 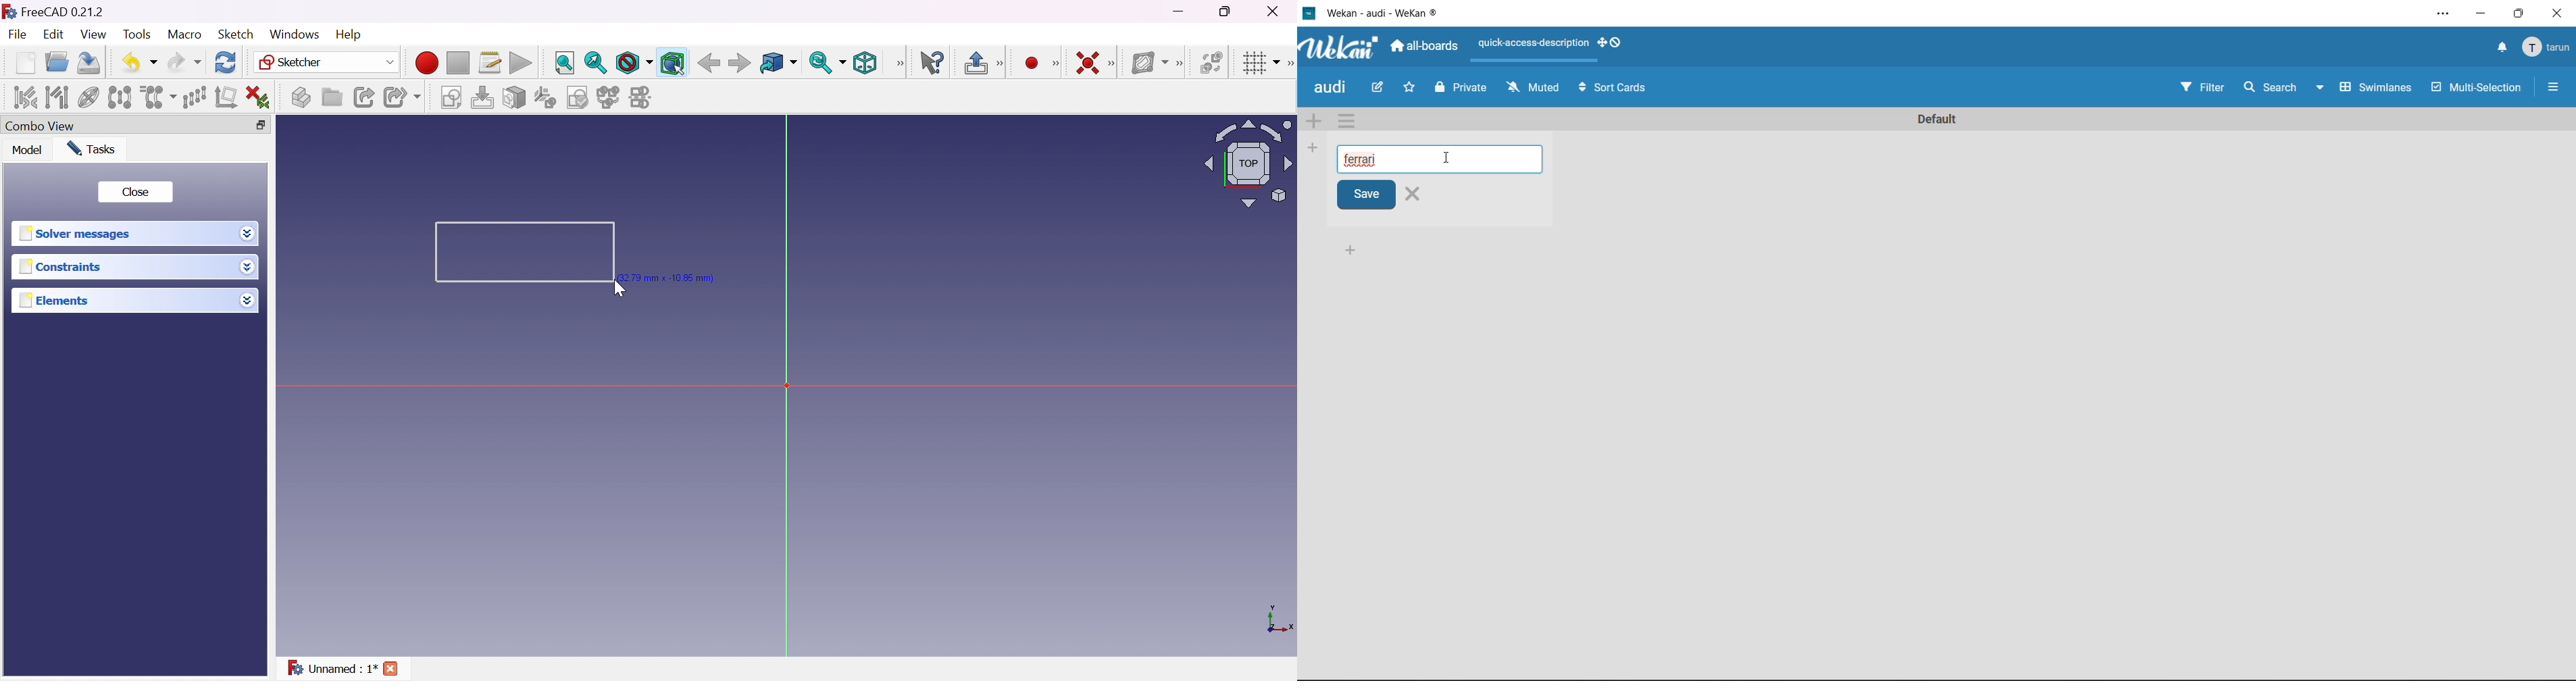 I want to click on Toggle grid, so click(x=1258, y=64).